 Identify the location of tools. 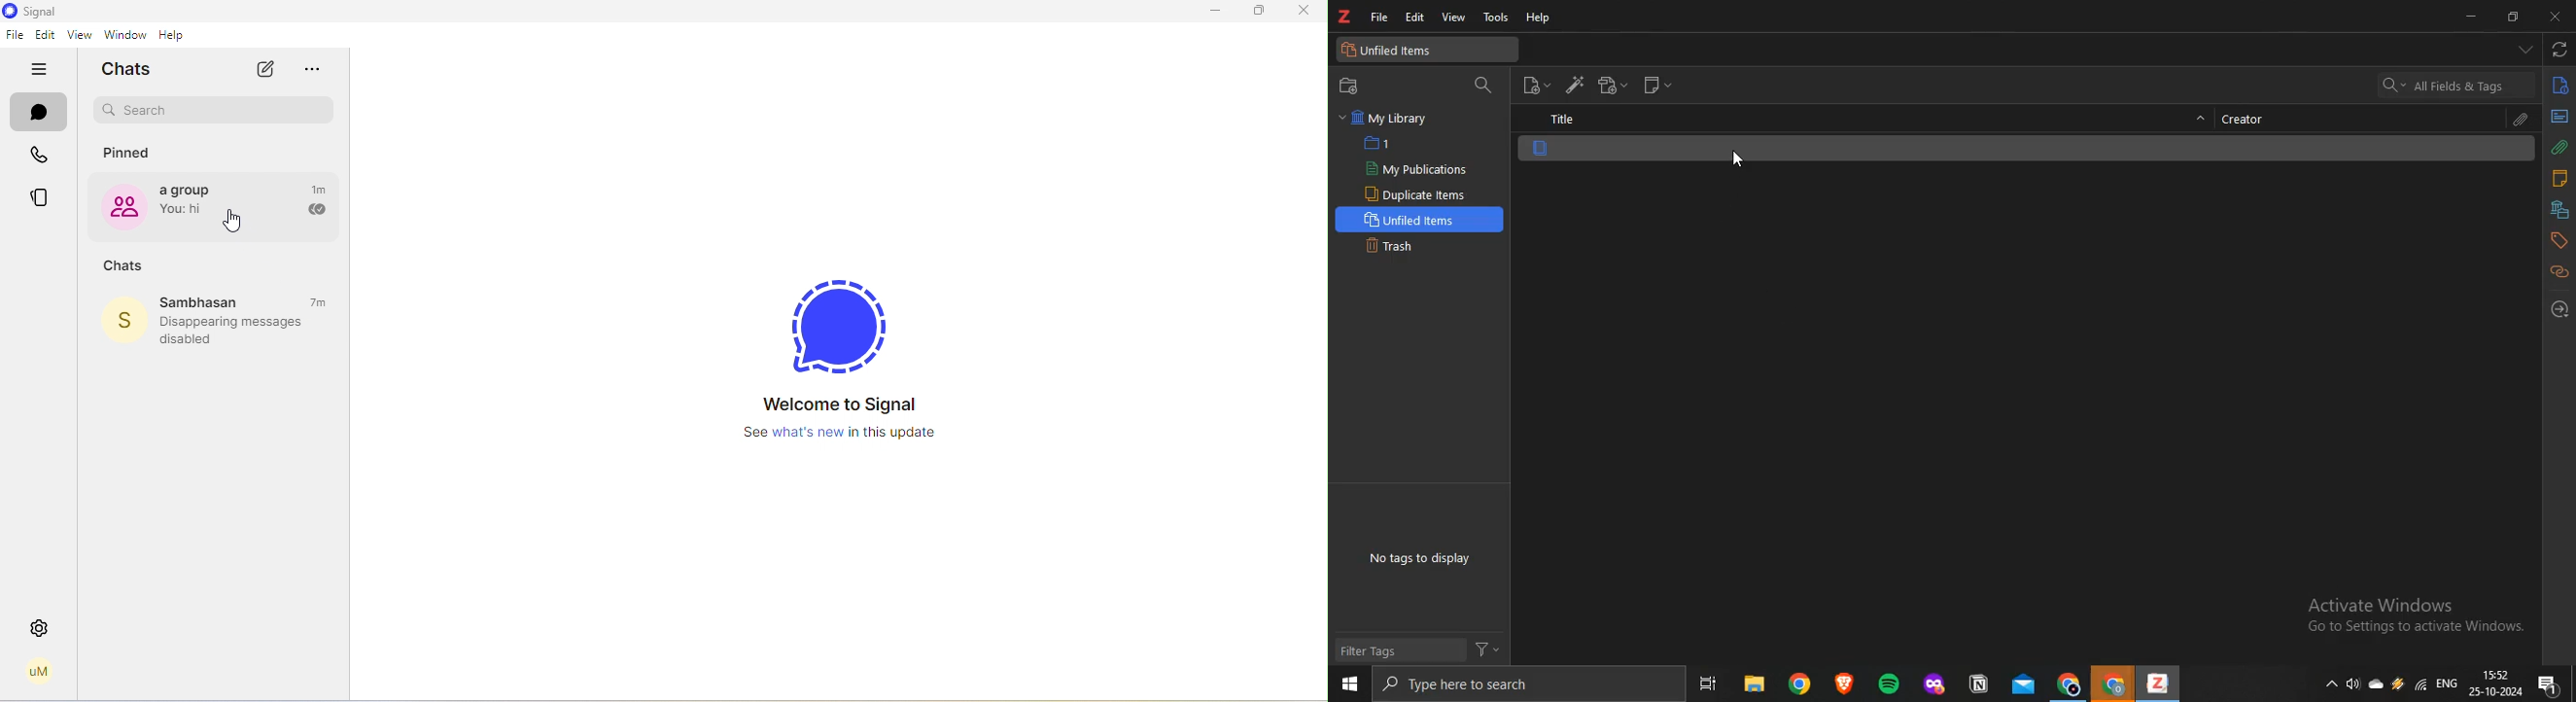
(1497, 19).